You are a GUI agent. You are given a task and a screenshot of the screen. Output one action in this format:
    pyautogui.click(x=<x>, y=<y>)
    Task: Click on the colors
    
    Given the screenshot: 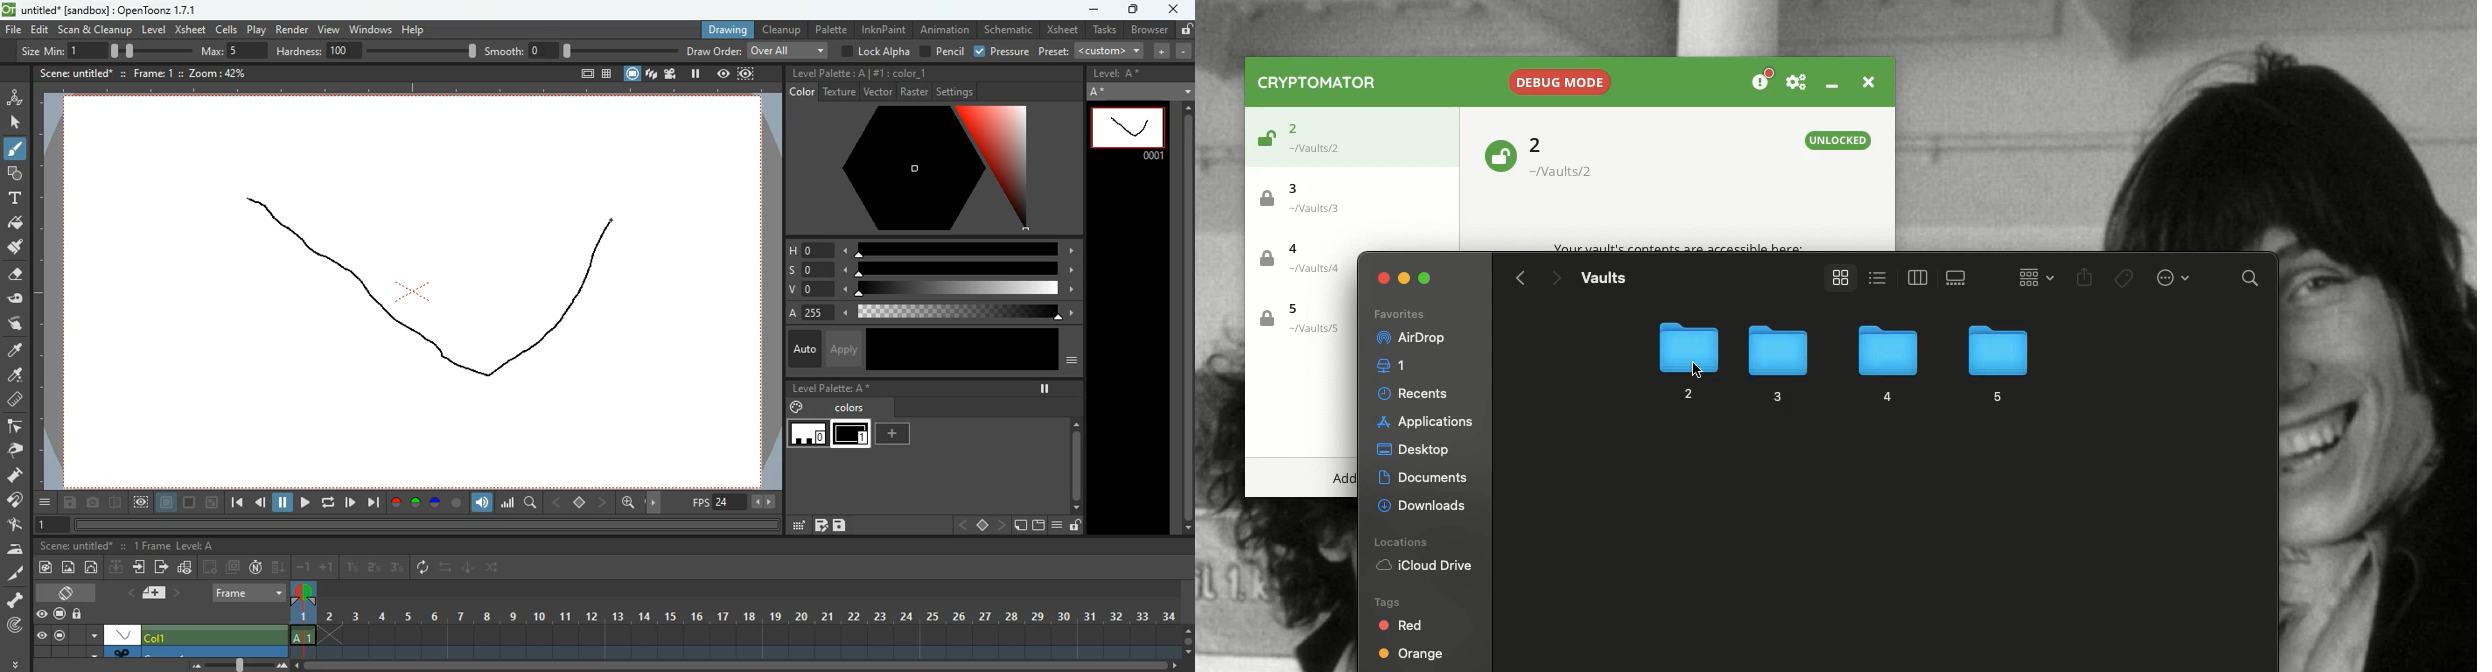 What is the action you would take?
    pyautogui.click(x=830, y=407)
    